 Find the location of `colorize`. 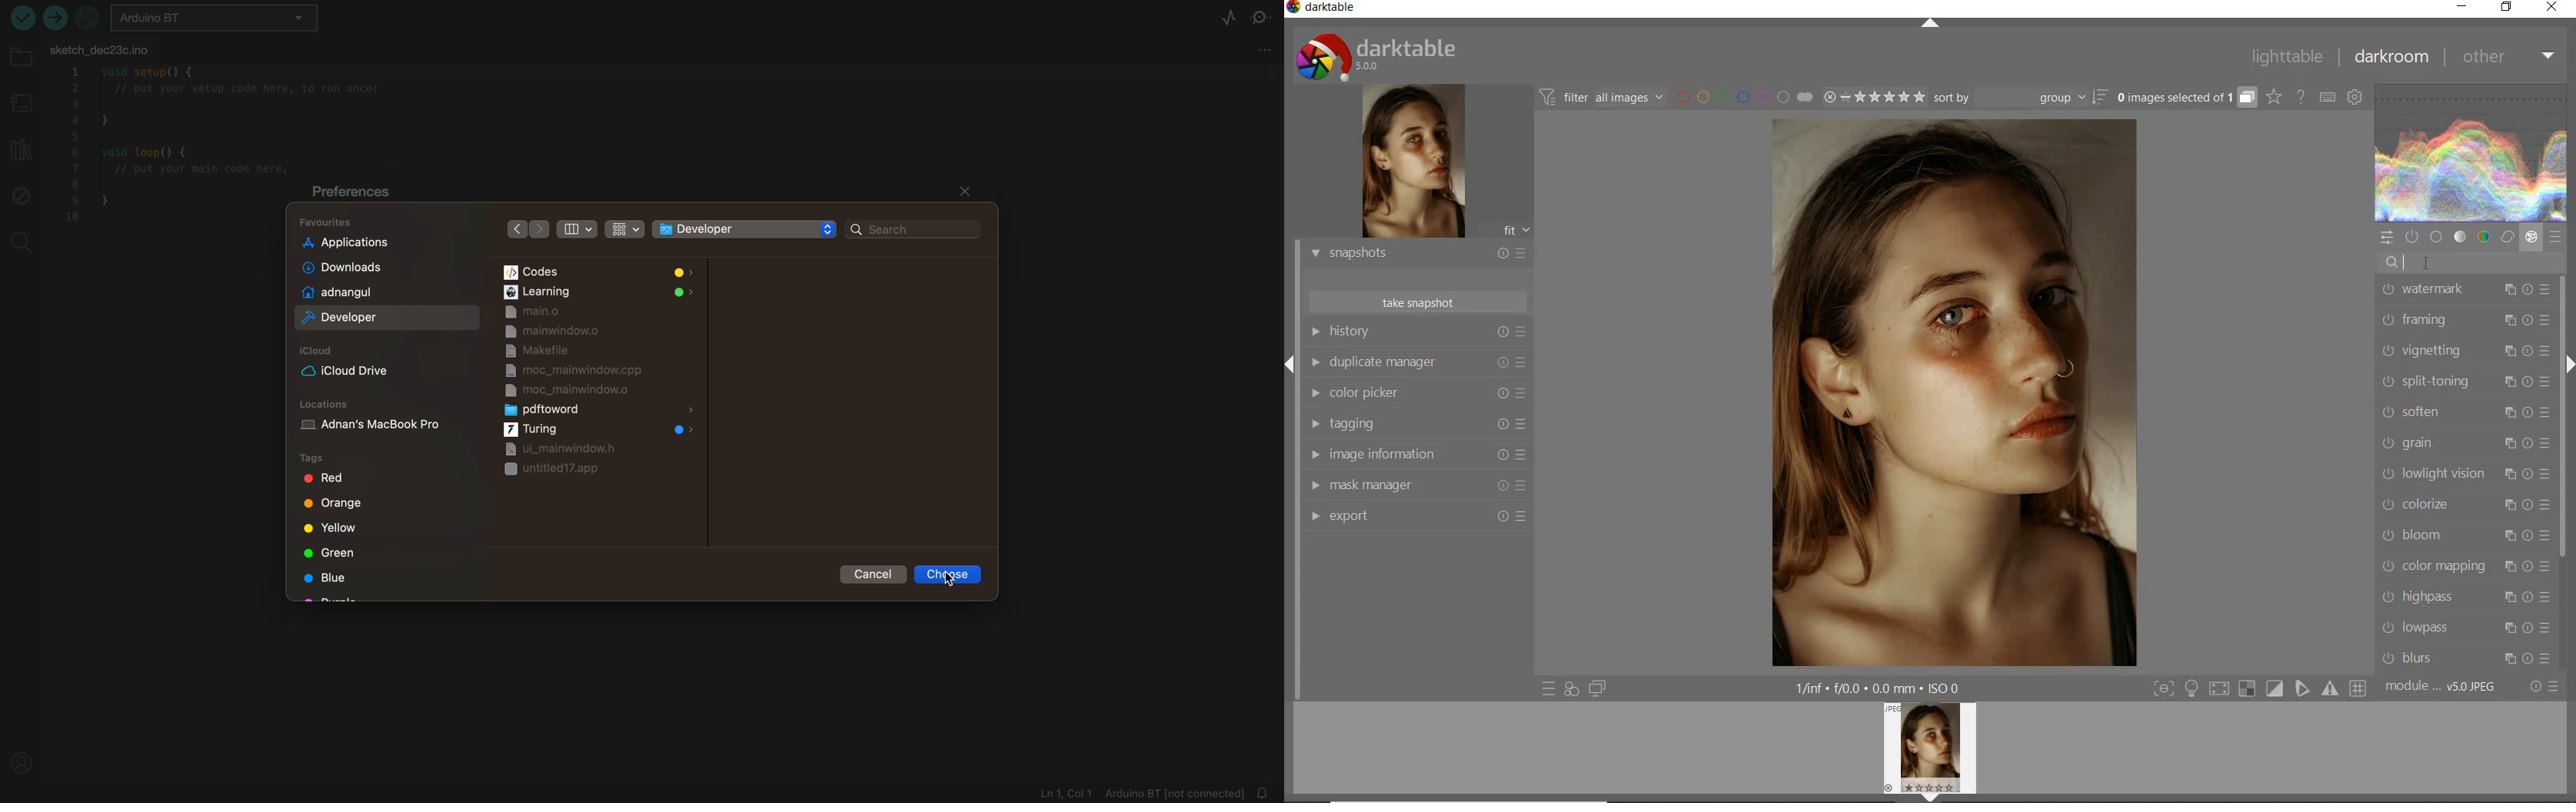

colorize is located at coordinates (2465, 504).